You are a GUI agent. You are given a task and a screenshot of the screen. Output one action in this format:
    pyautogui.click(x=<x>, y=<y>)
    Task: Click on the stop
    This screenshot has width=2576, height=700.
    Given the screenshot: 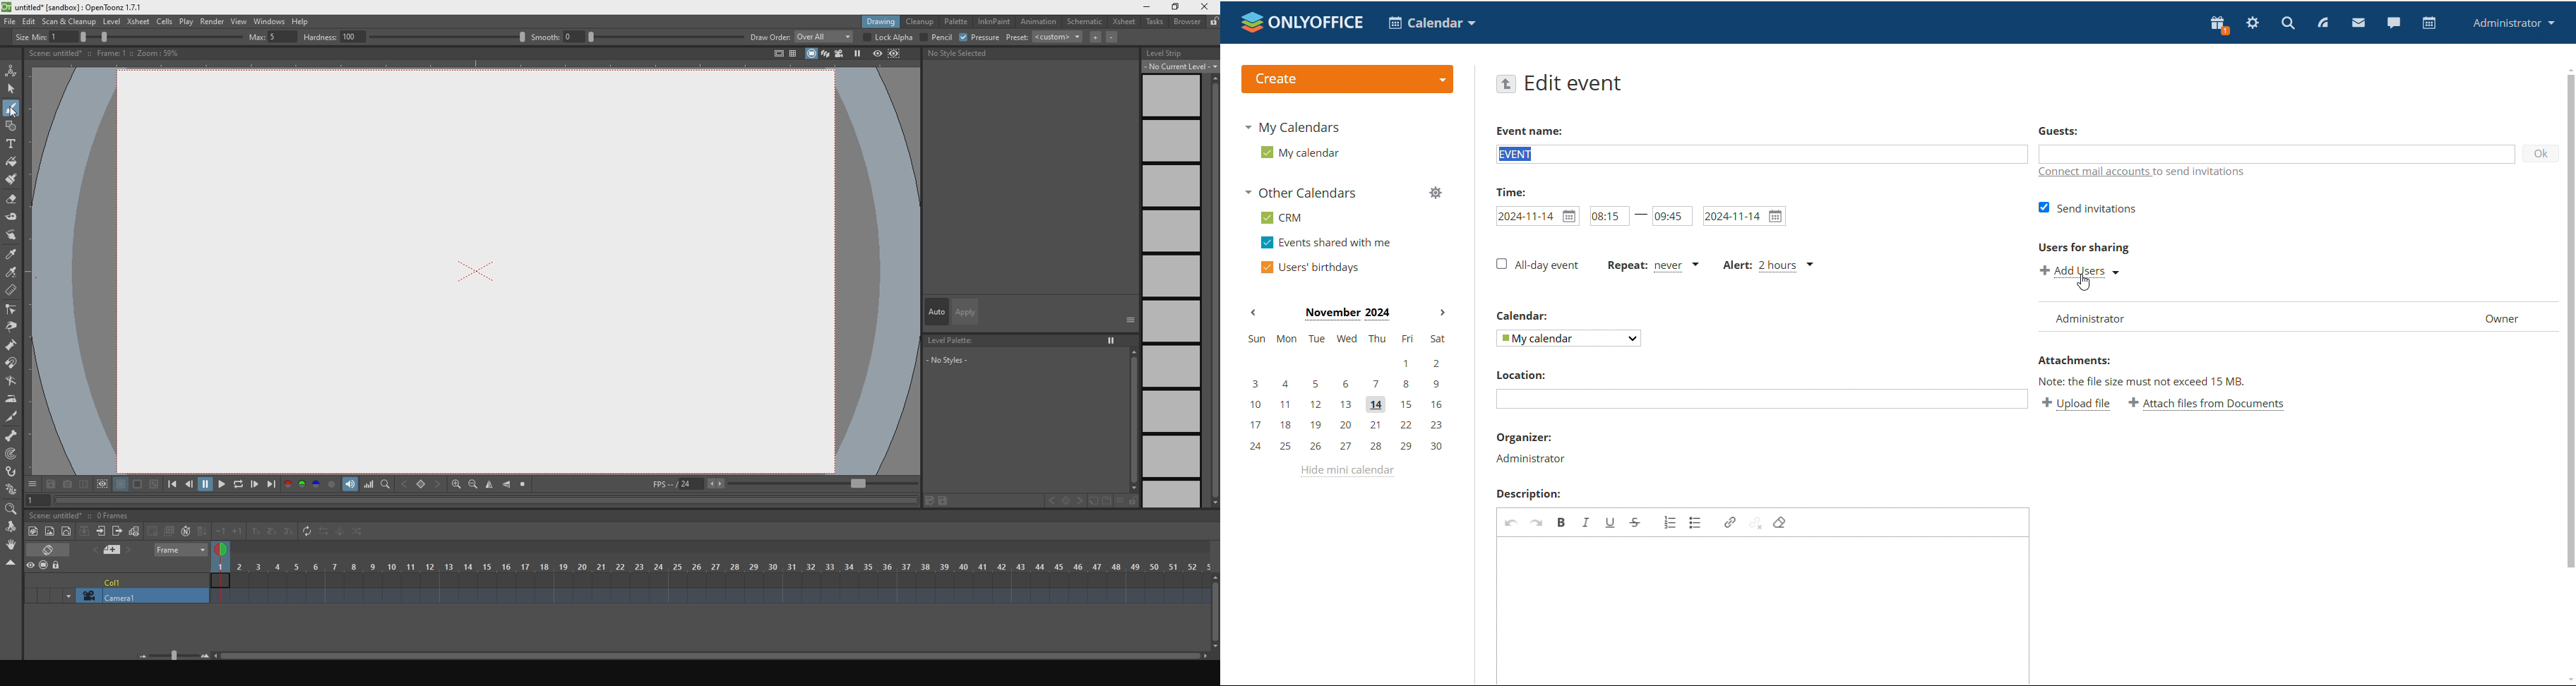 What is the action you would take?
    pyautogui.click(x=47, y=565)
    